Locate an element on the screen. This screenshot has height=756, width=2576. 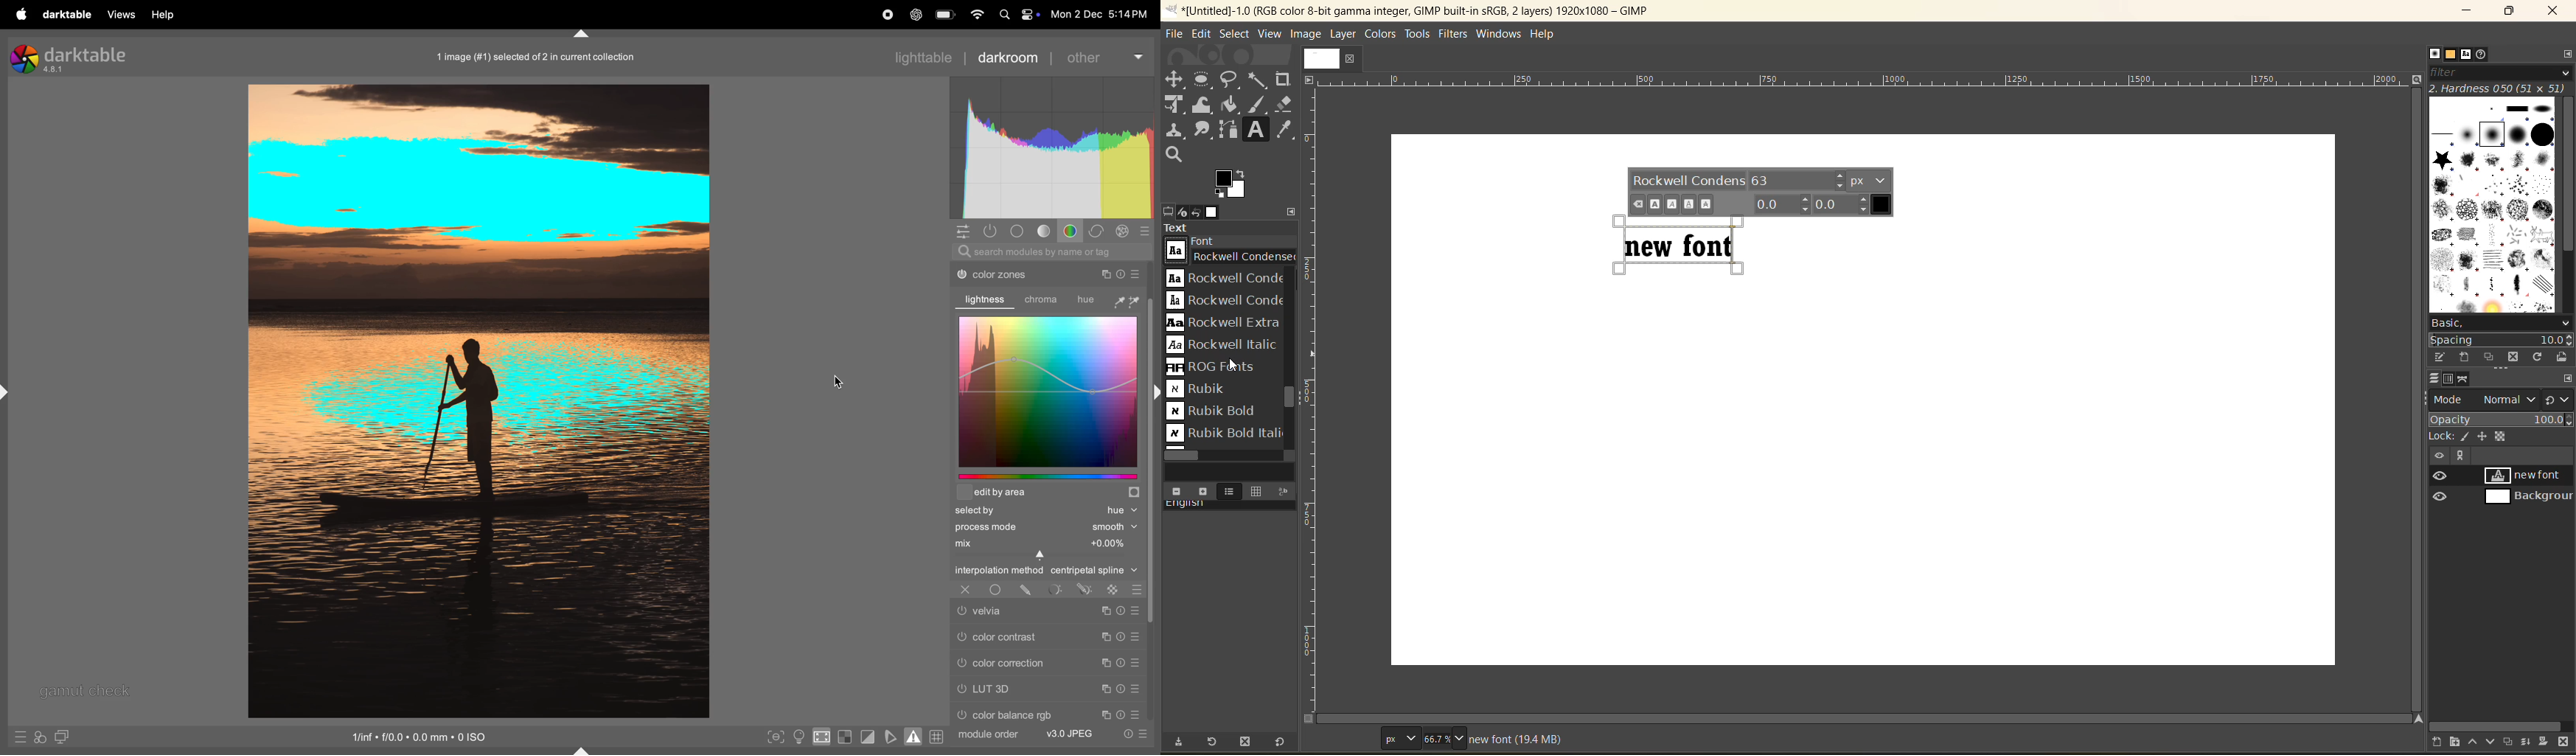
preset is located at coordinates (1136, 637).